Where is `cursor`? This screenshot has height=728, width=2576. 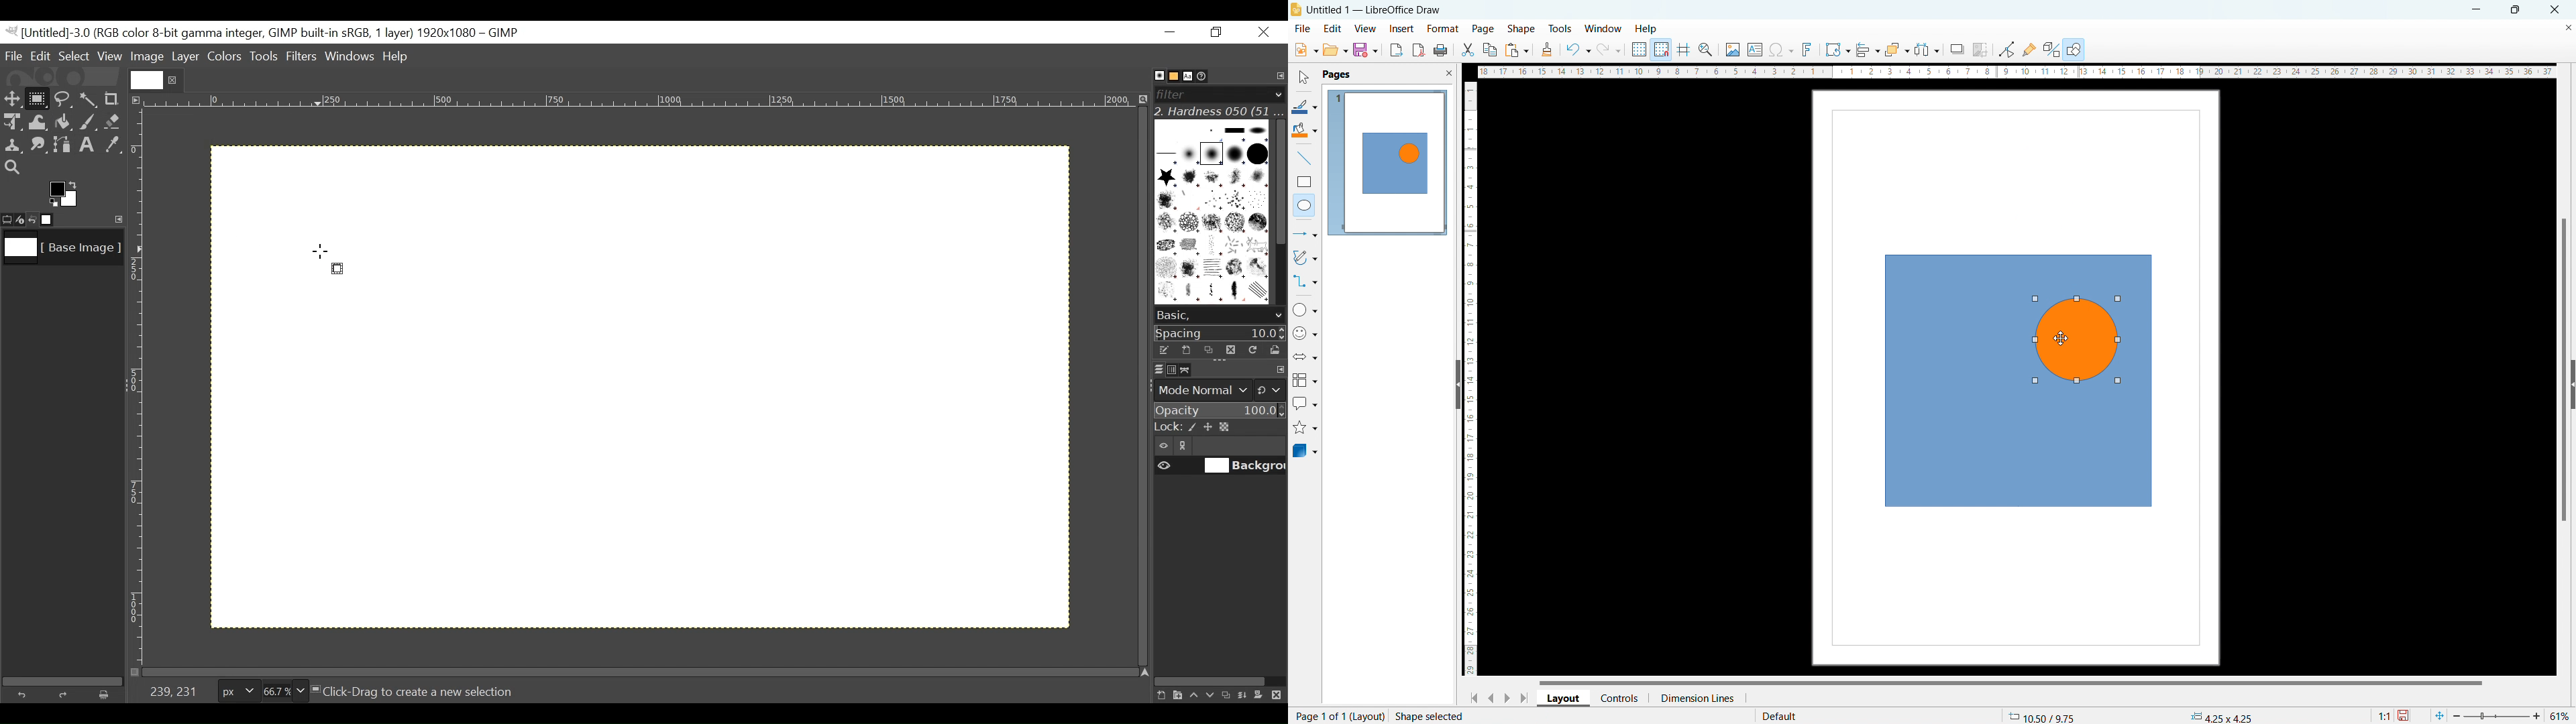 cursor is located at coordinates (2065, 338).